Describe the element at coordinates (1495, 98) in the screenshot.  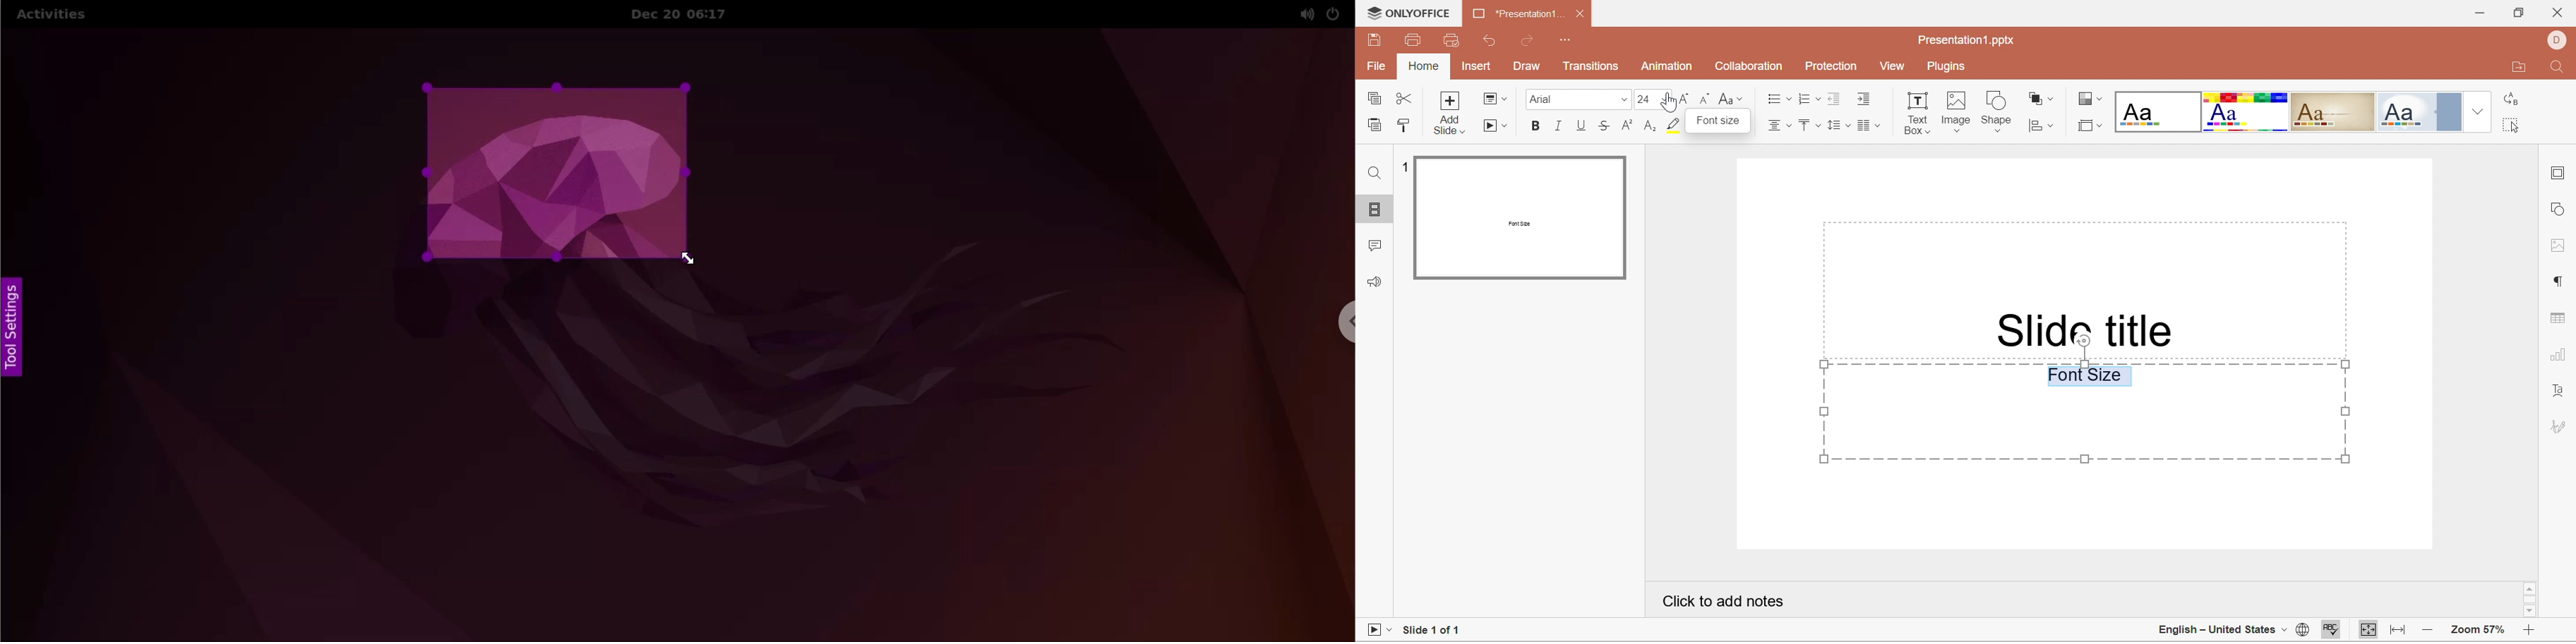
I see `Change slide layout` at that location.